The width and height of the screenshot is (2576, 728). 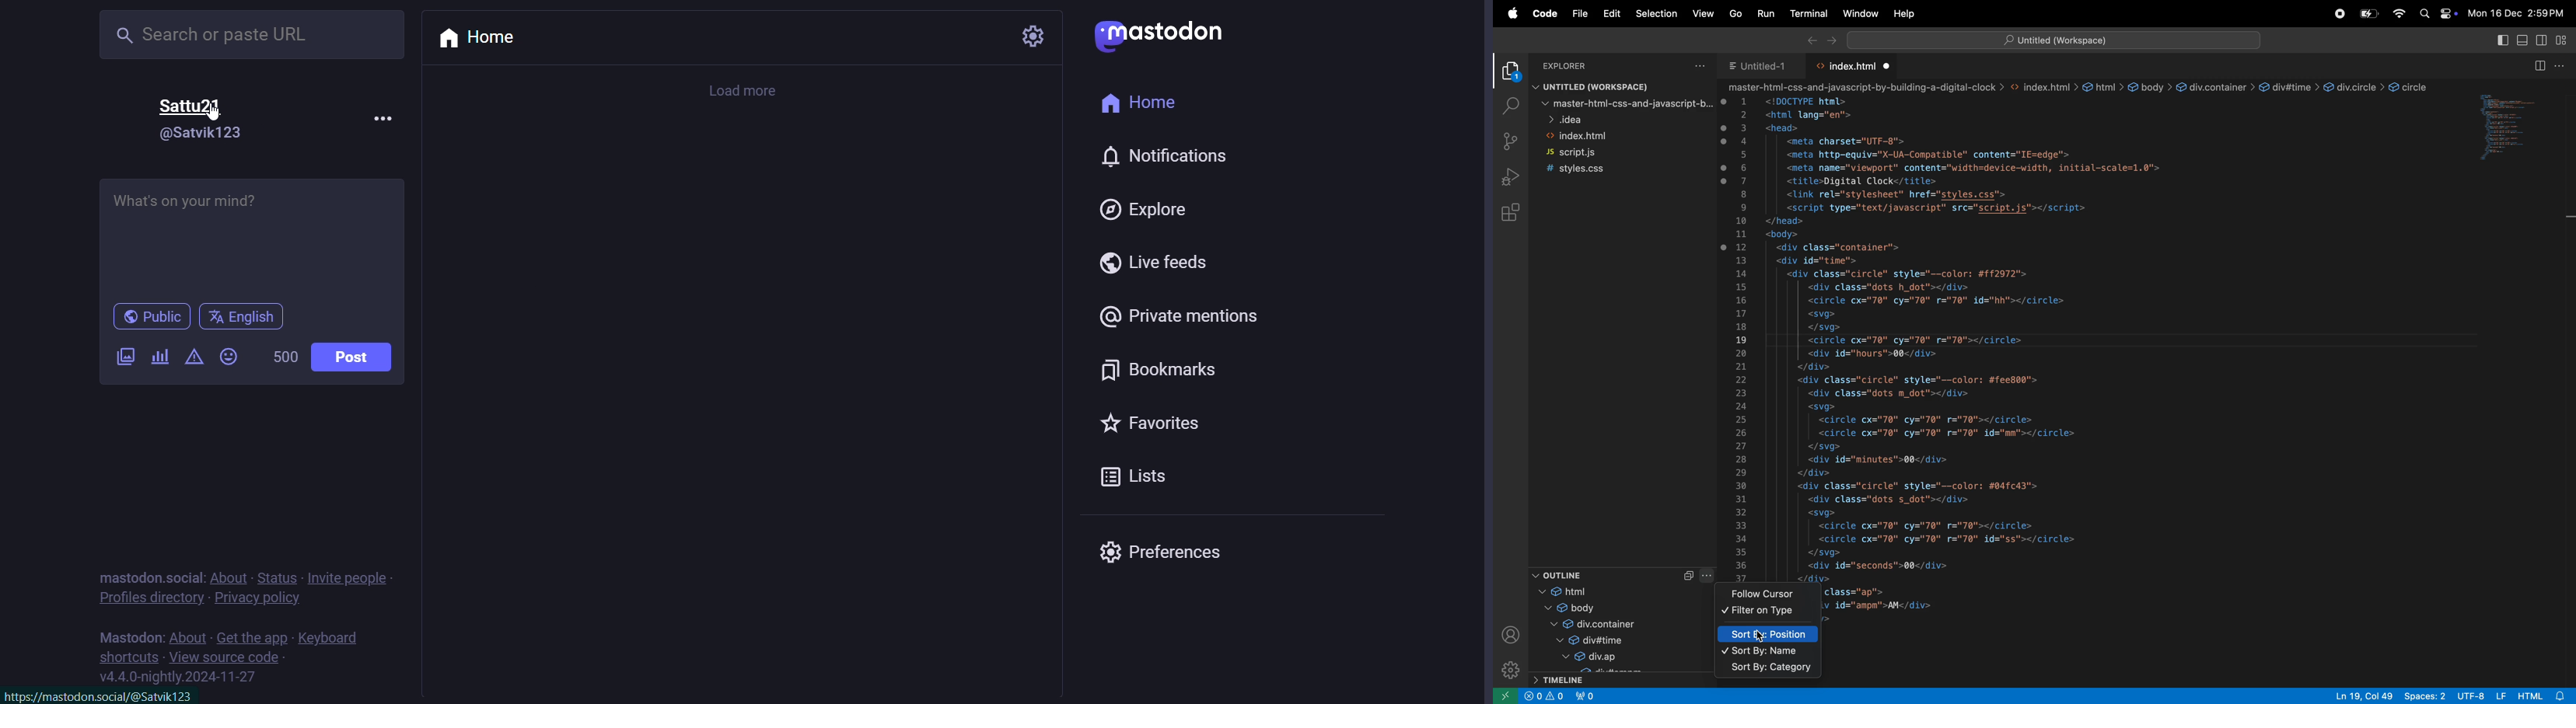 What do you see at coordinates (381, 116) in the screenshot?
I see `more` at bounding box center [381, 116].